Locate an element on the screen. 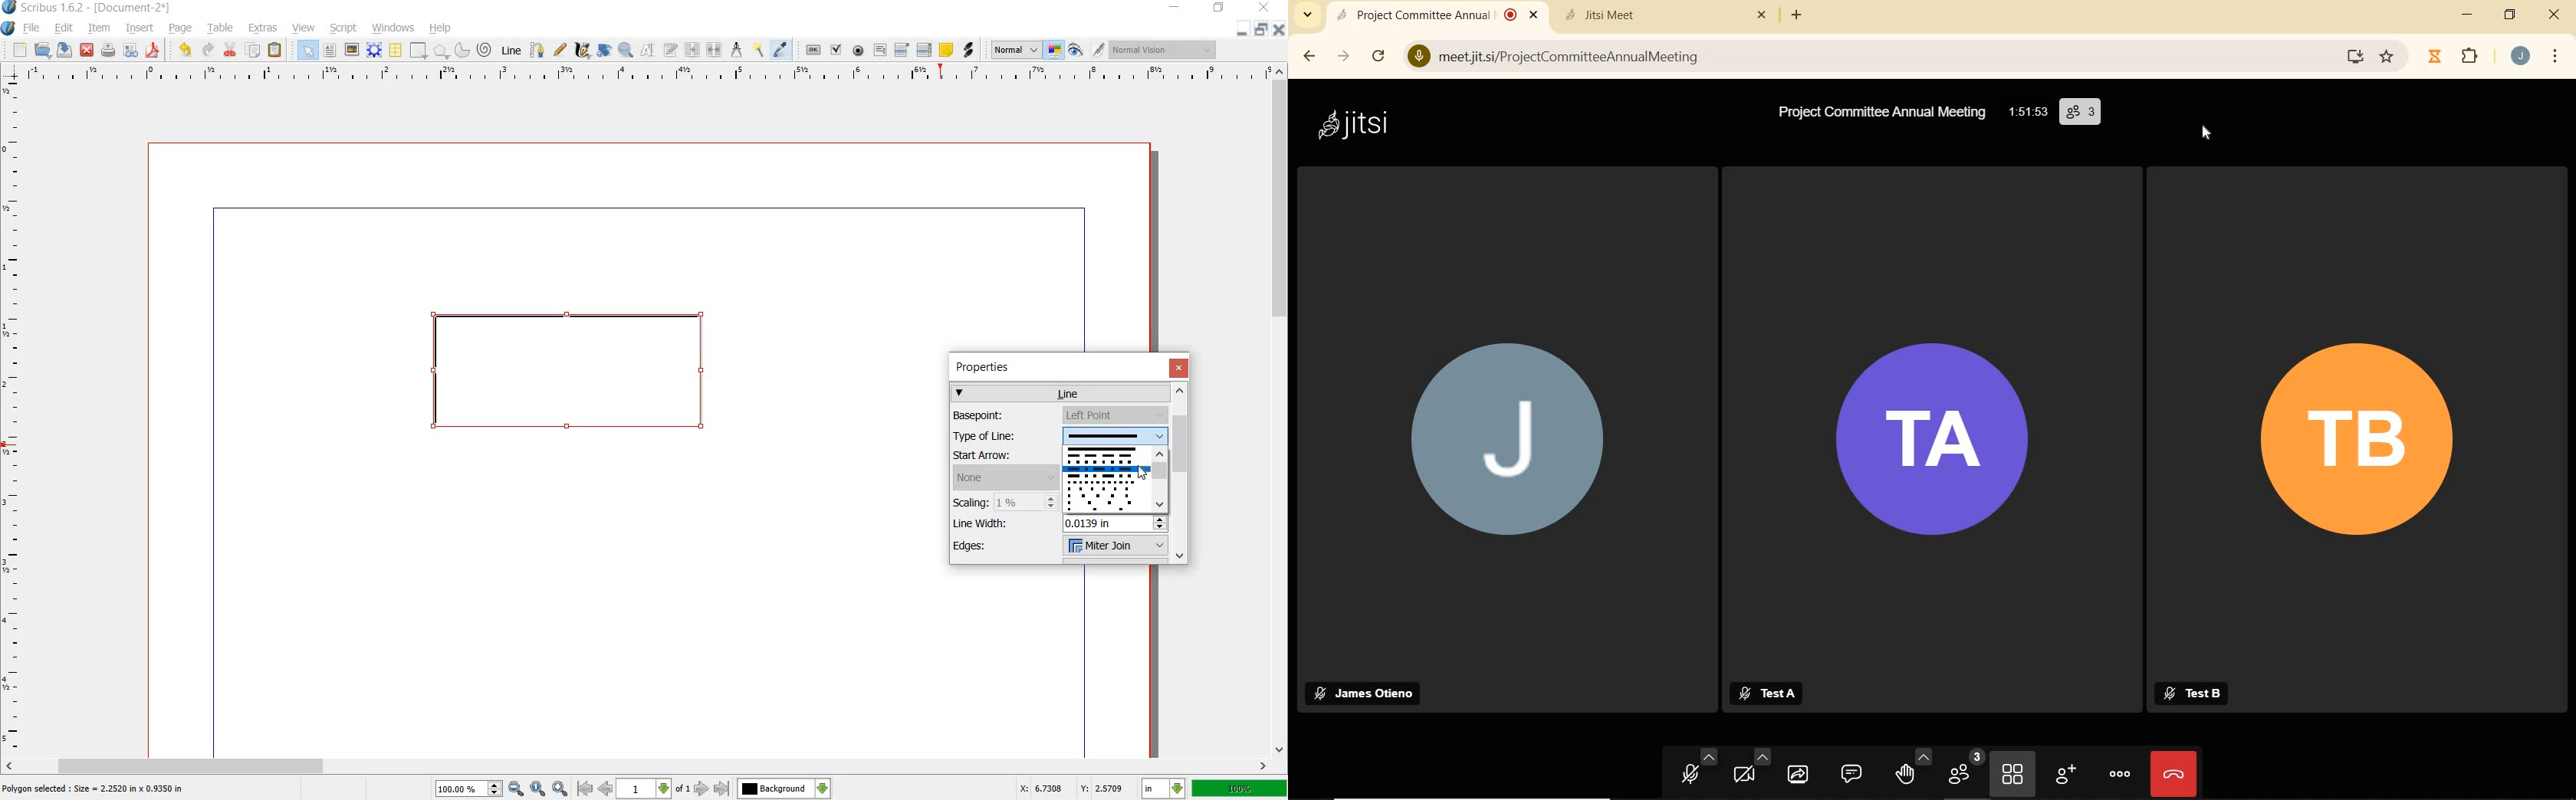 This screenshot has width=2576, height=812. PREVIEW MODE is located at coordinates (1076, 51).